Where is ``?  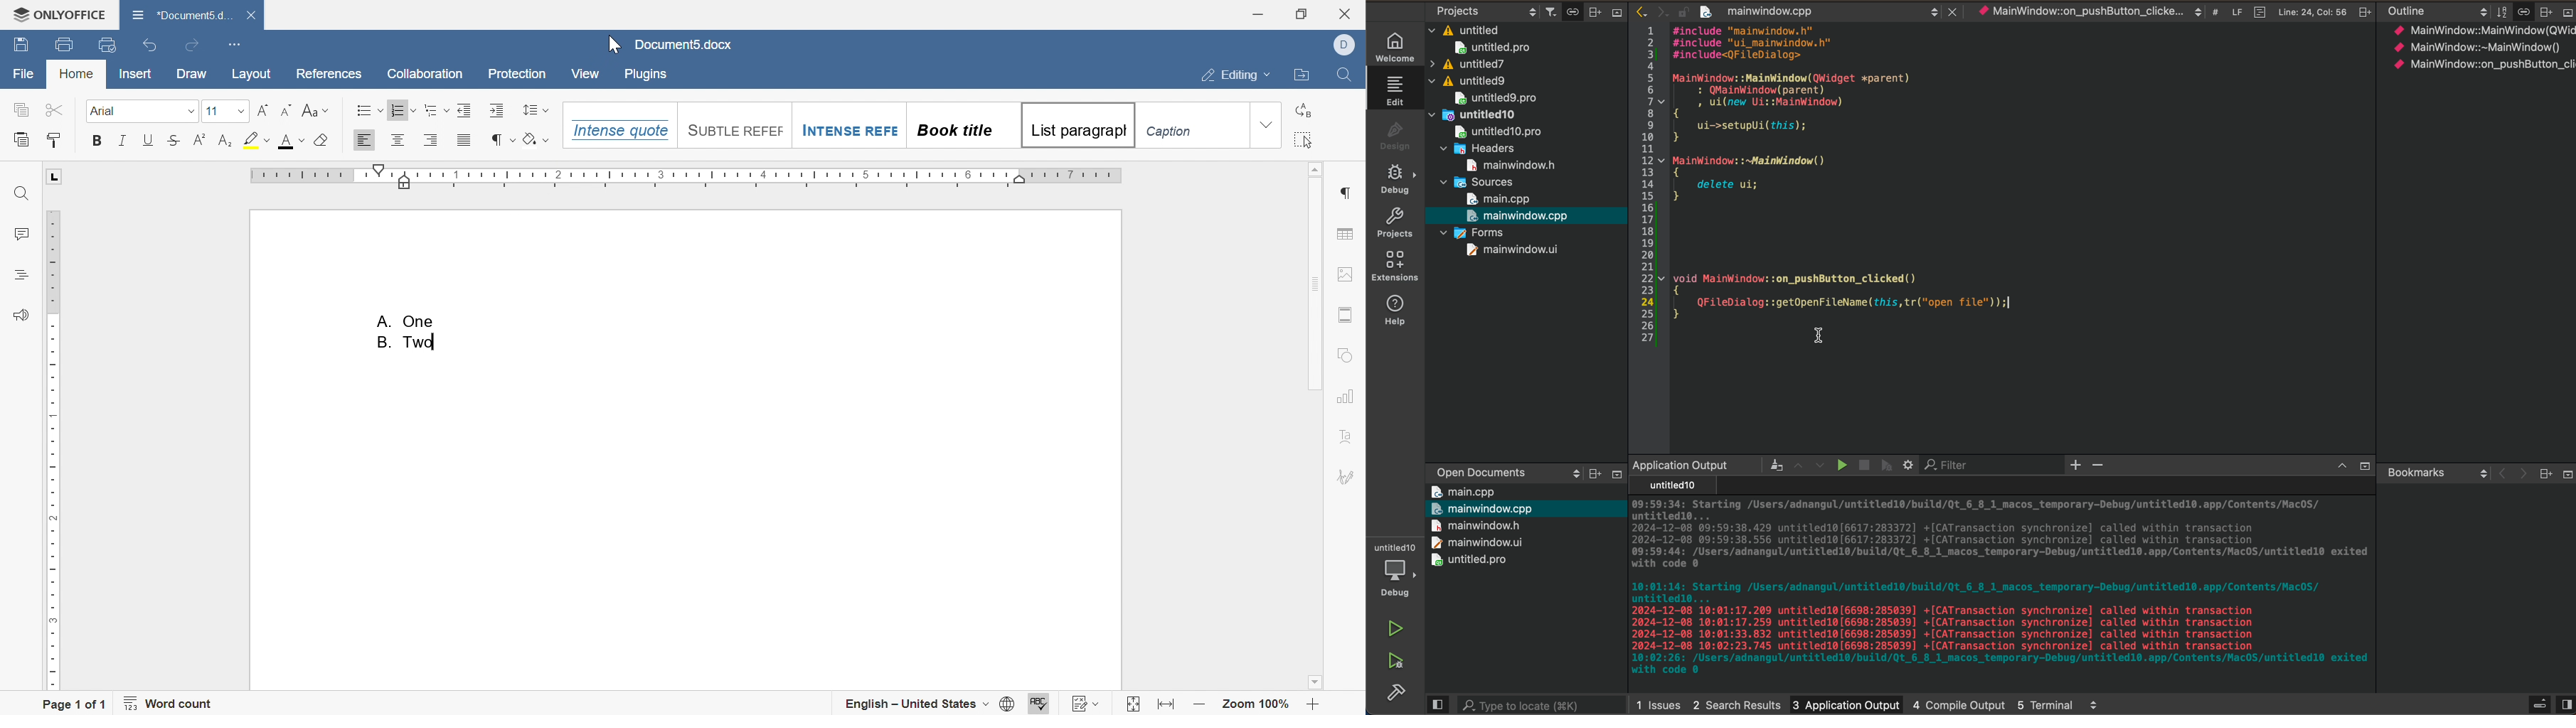
 is located at coordinates (2362, 466).